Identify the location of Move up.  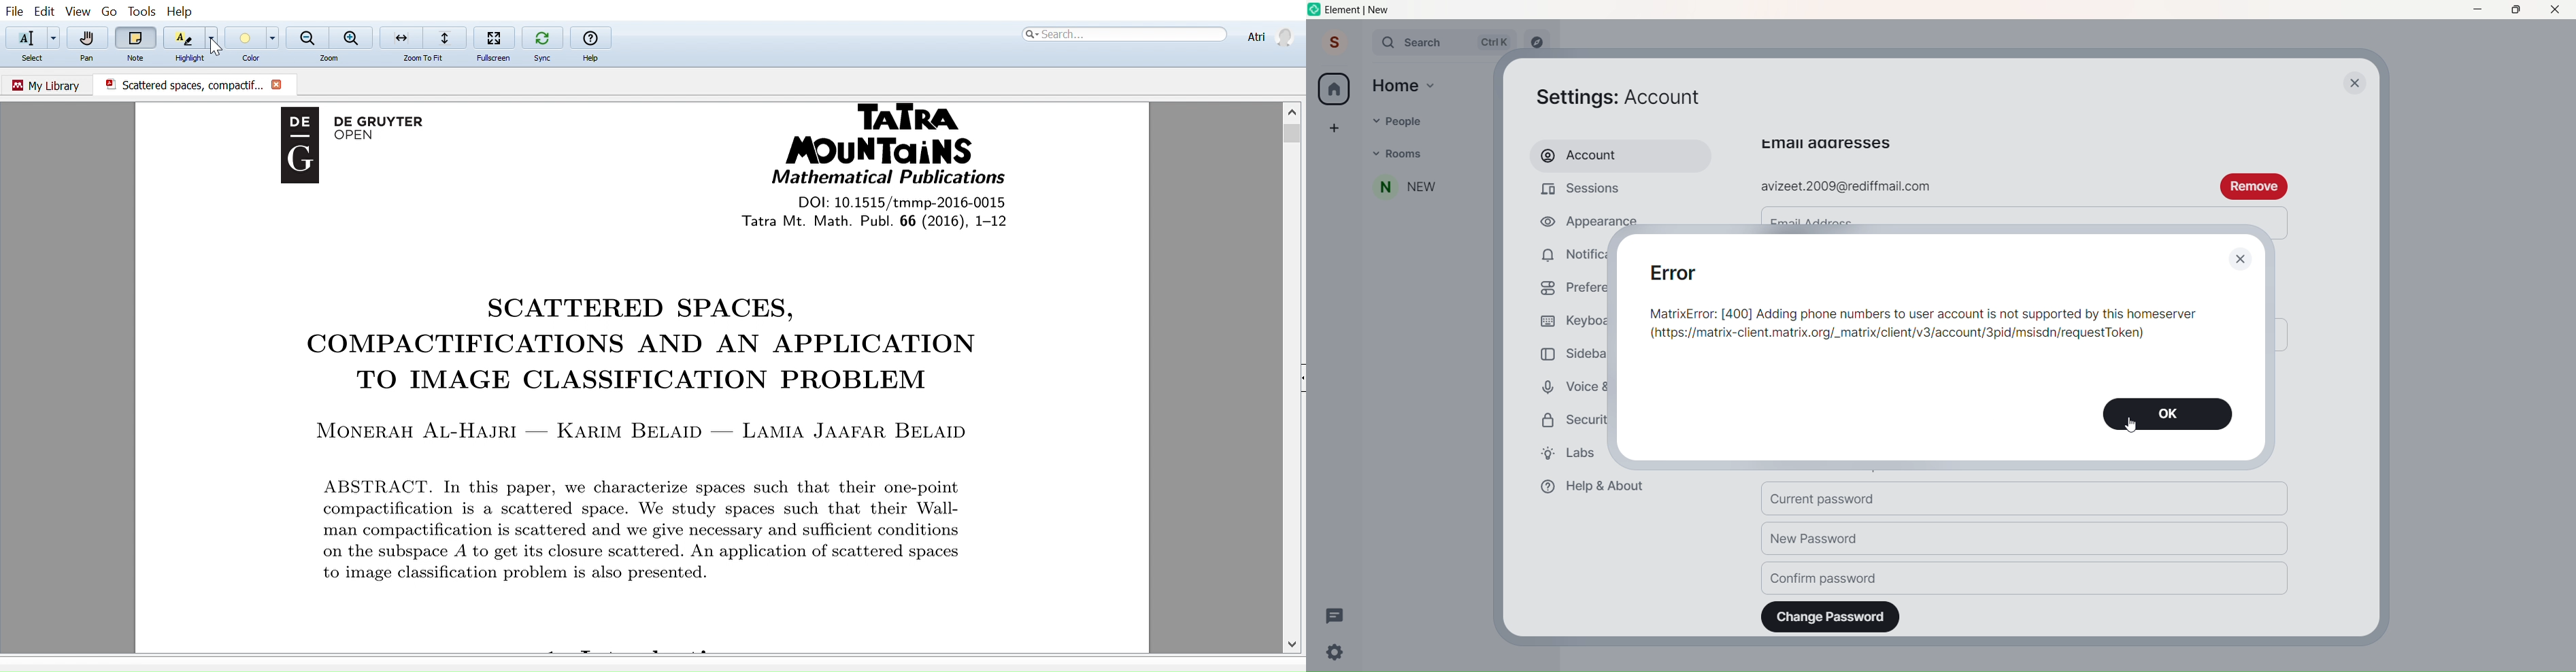
(1294, 110).